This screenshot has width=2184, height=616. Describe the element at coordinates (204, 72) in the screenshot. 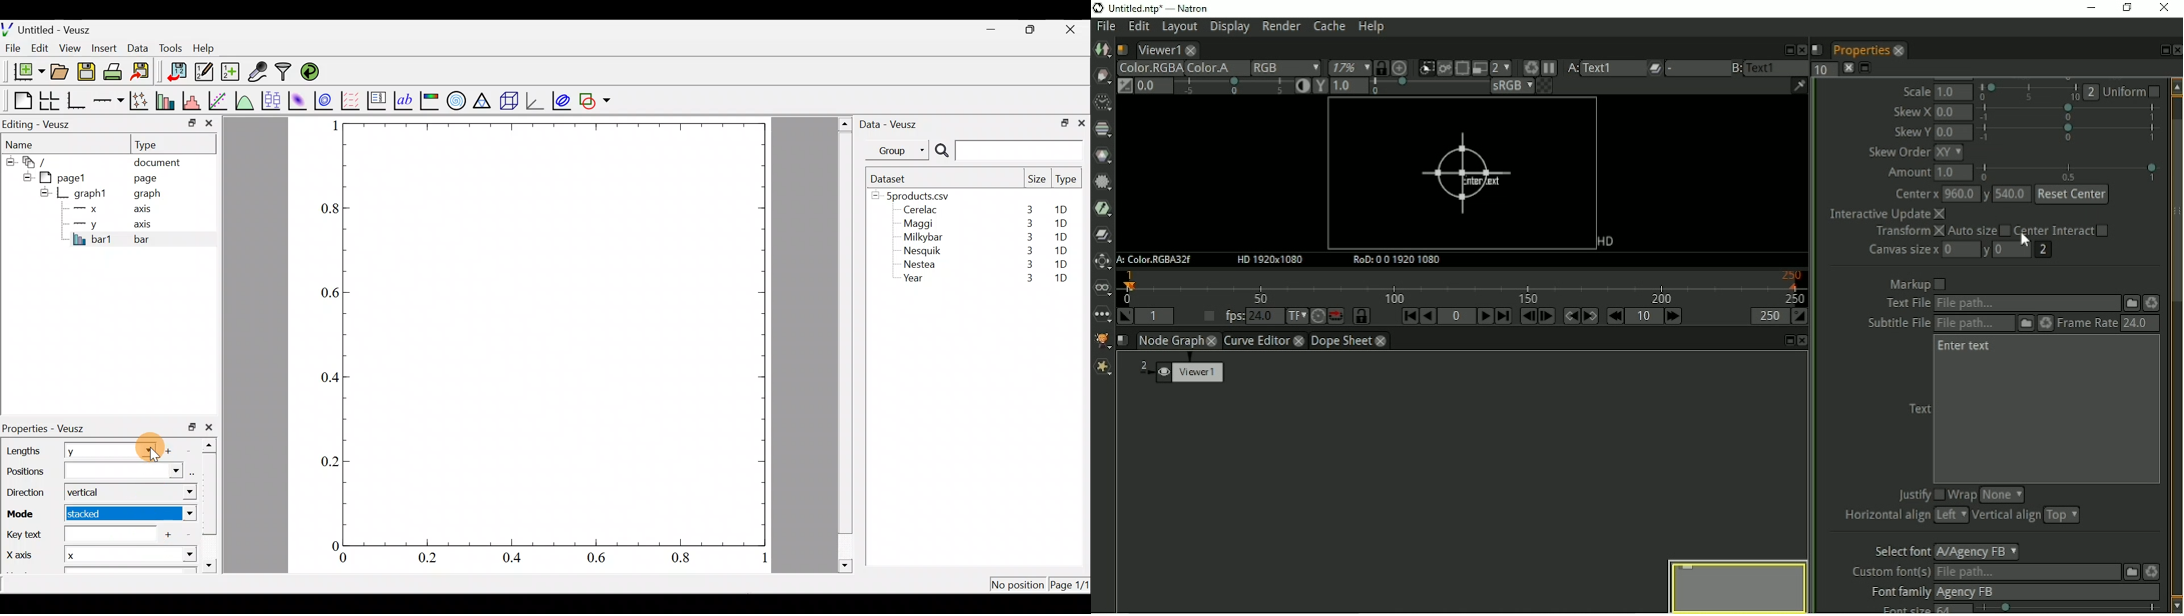

I see `Edit and enter new datasets` at that location.